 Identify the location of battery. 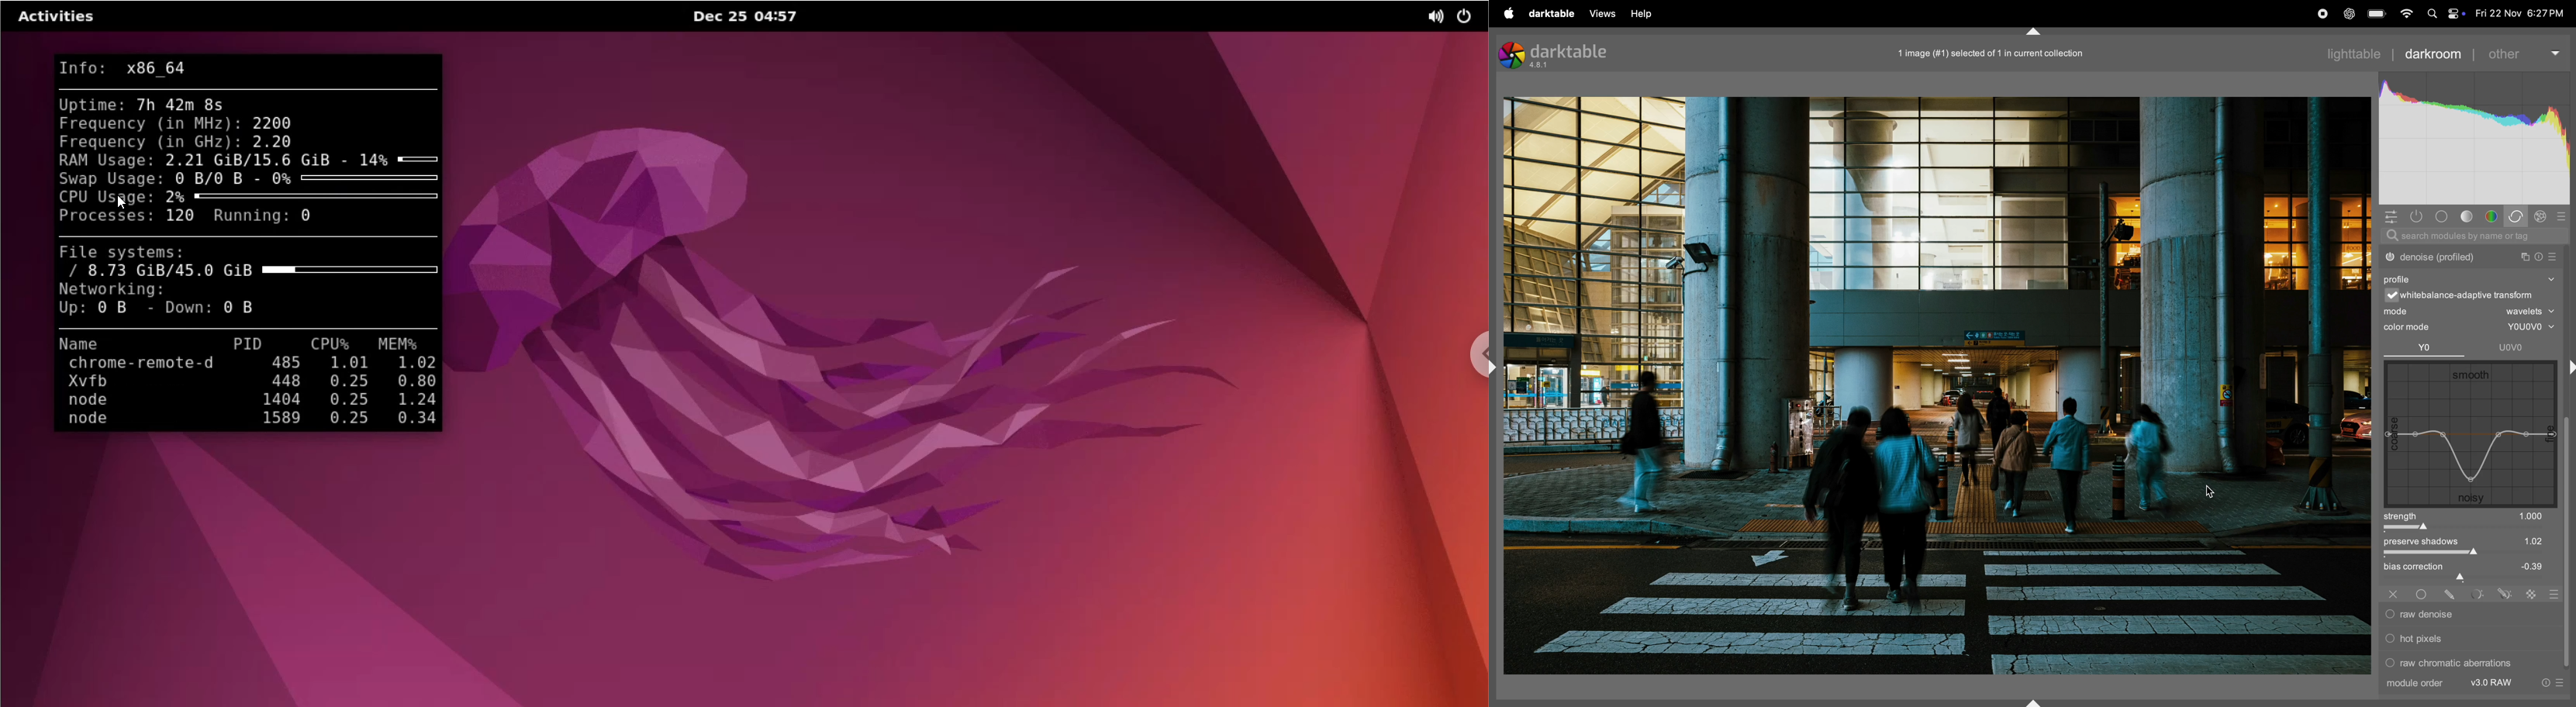
(2377, 14).